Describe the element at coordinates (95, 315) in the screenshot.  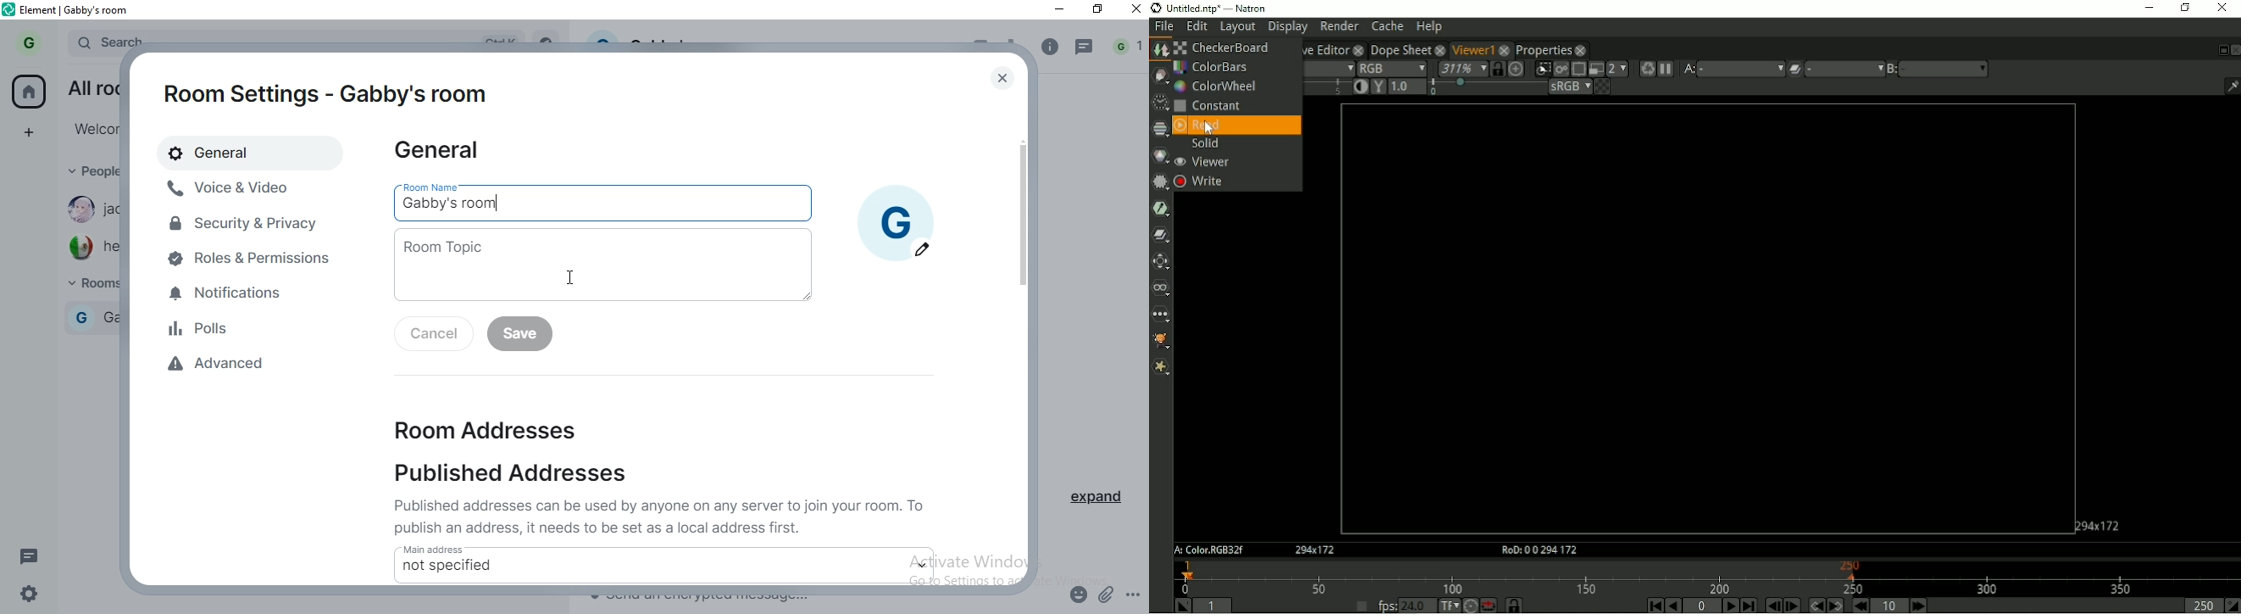
I see `gabby room` at that location.